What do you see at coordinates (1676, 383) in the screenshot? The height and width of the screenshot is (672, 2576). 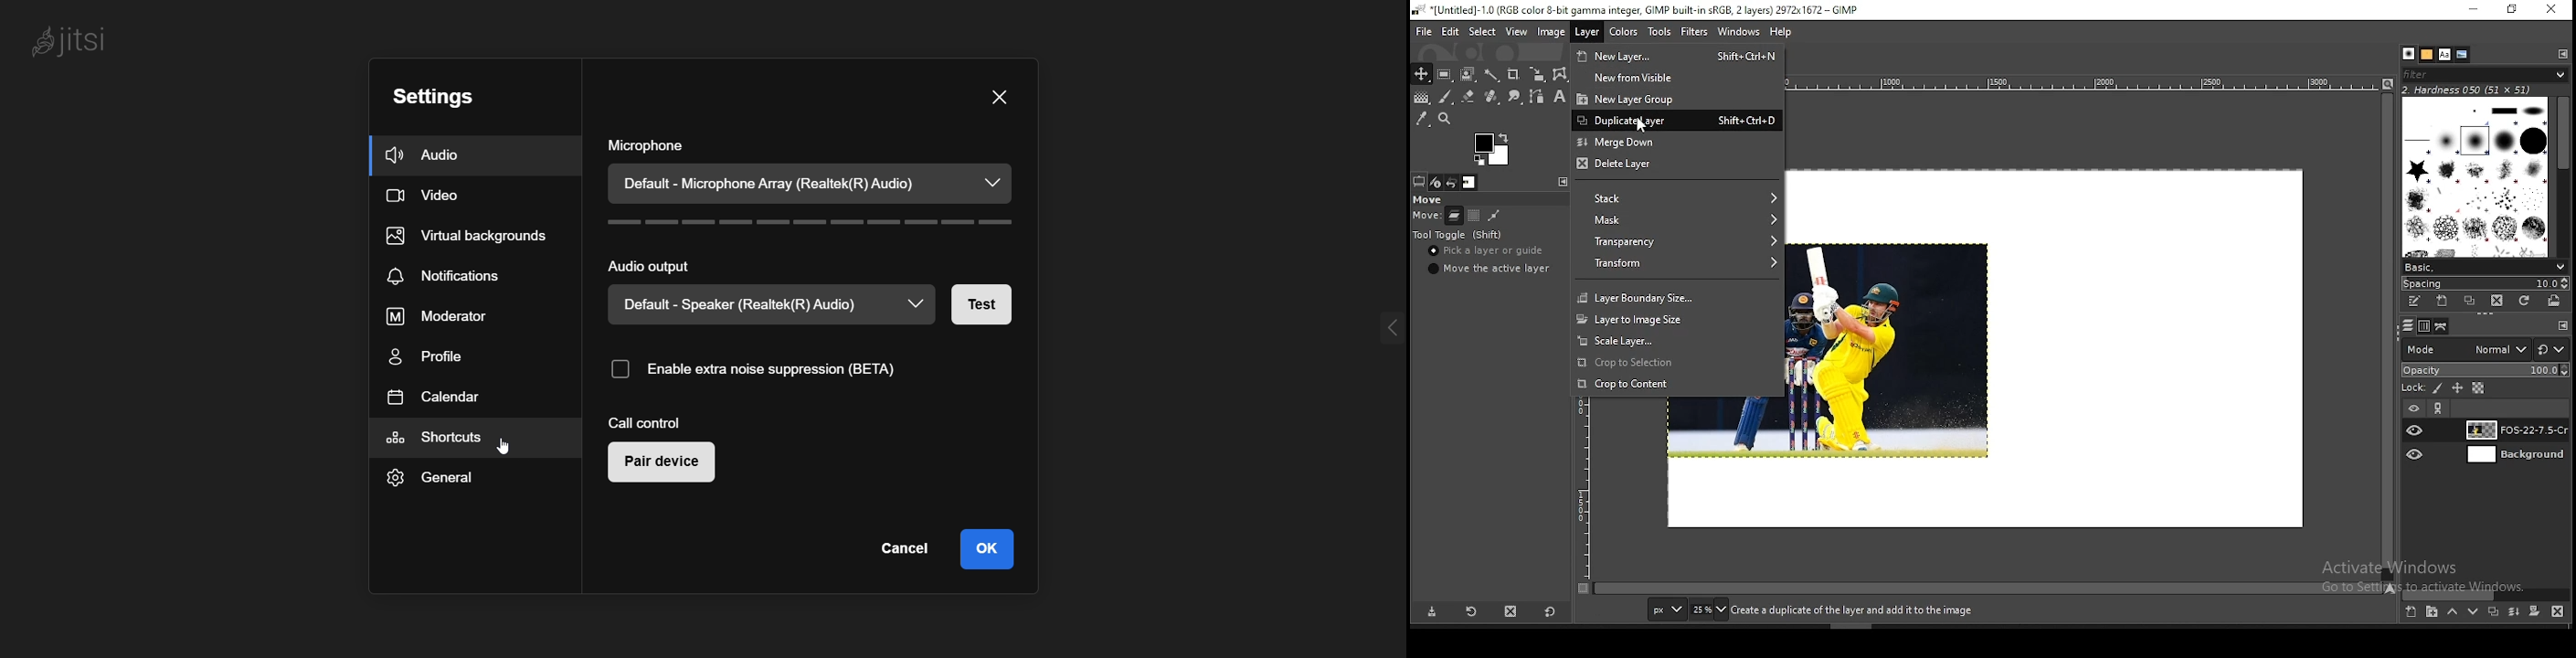 I see `crop to content` at bounding box center [1676, 383].